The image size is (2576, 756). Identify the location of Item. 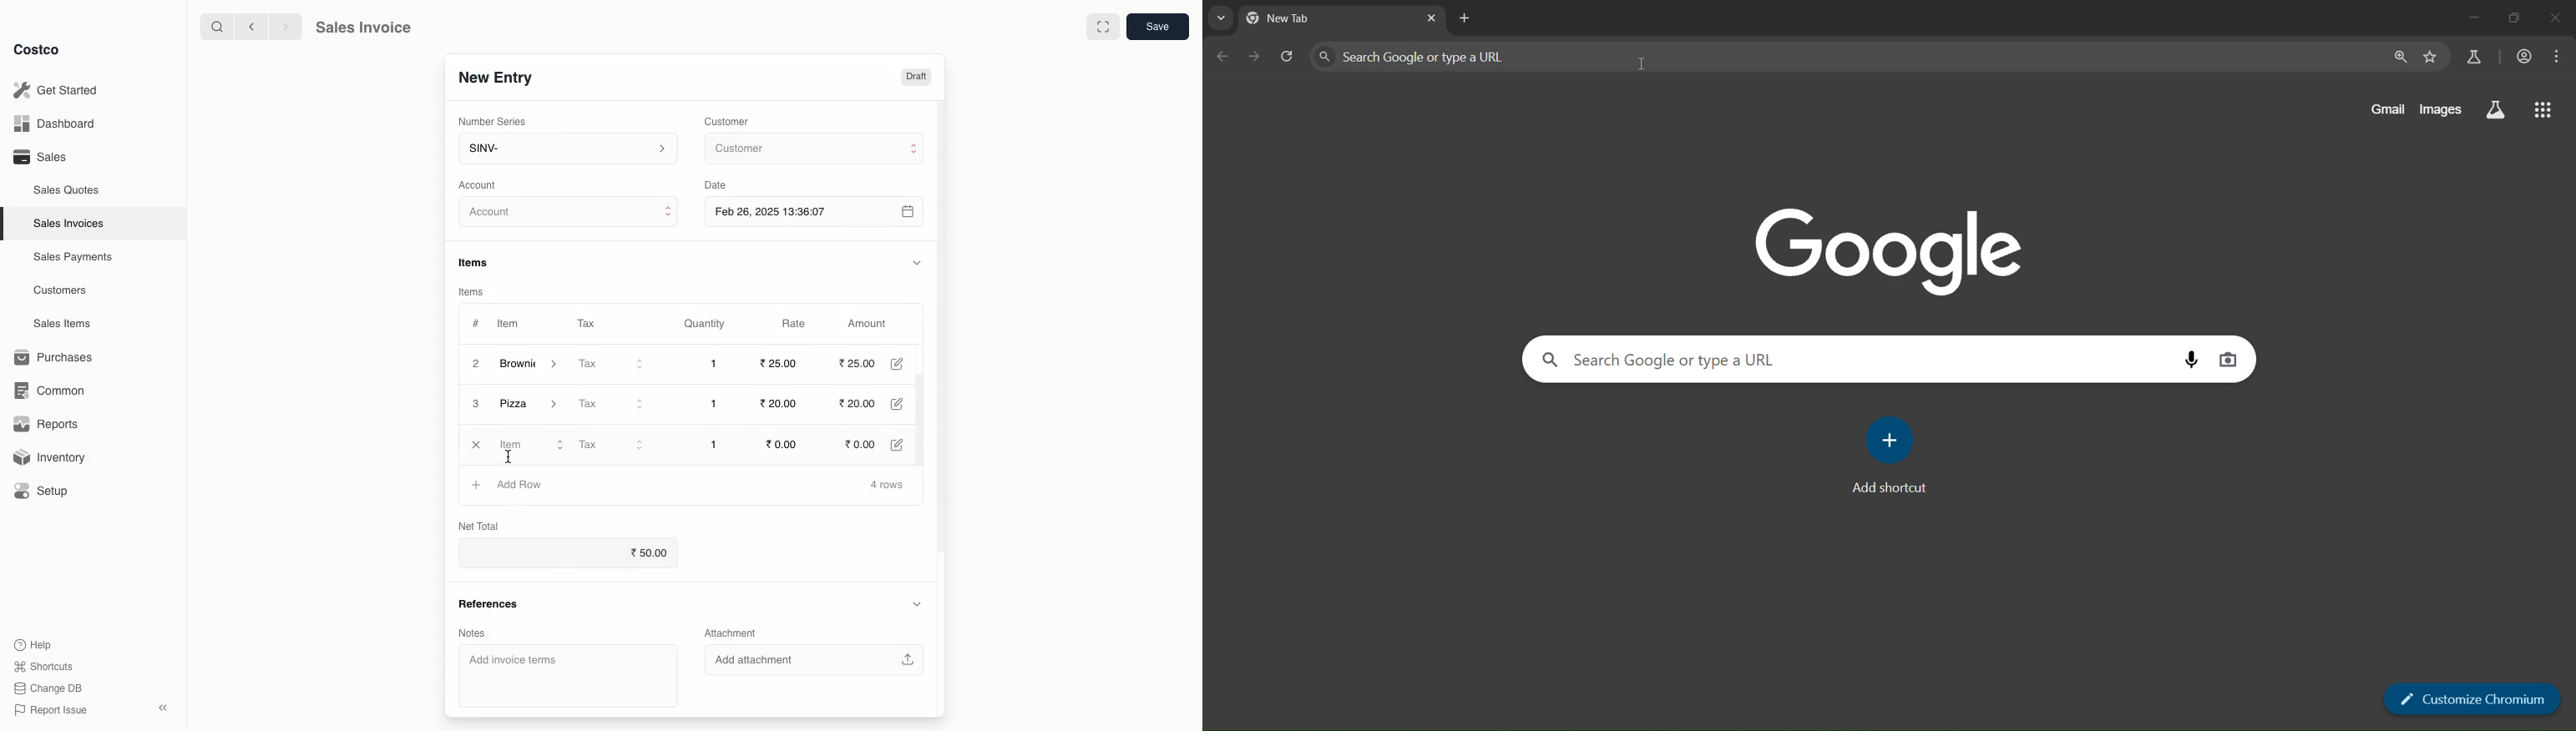
(510, 325).